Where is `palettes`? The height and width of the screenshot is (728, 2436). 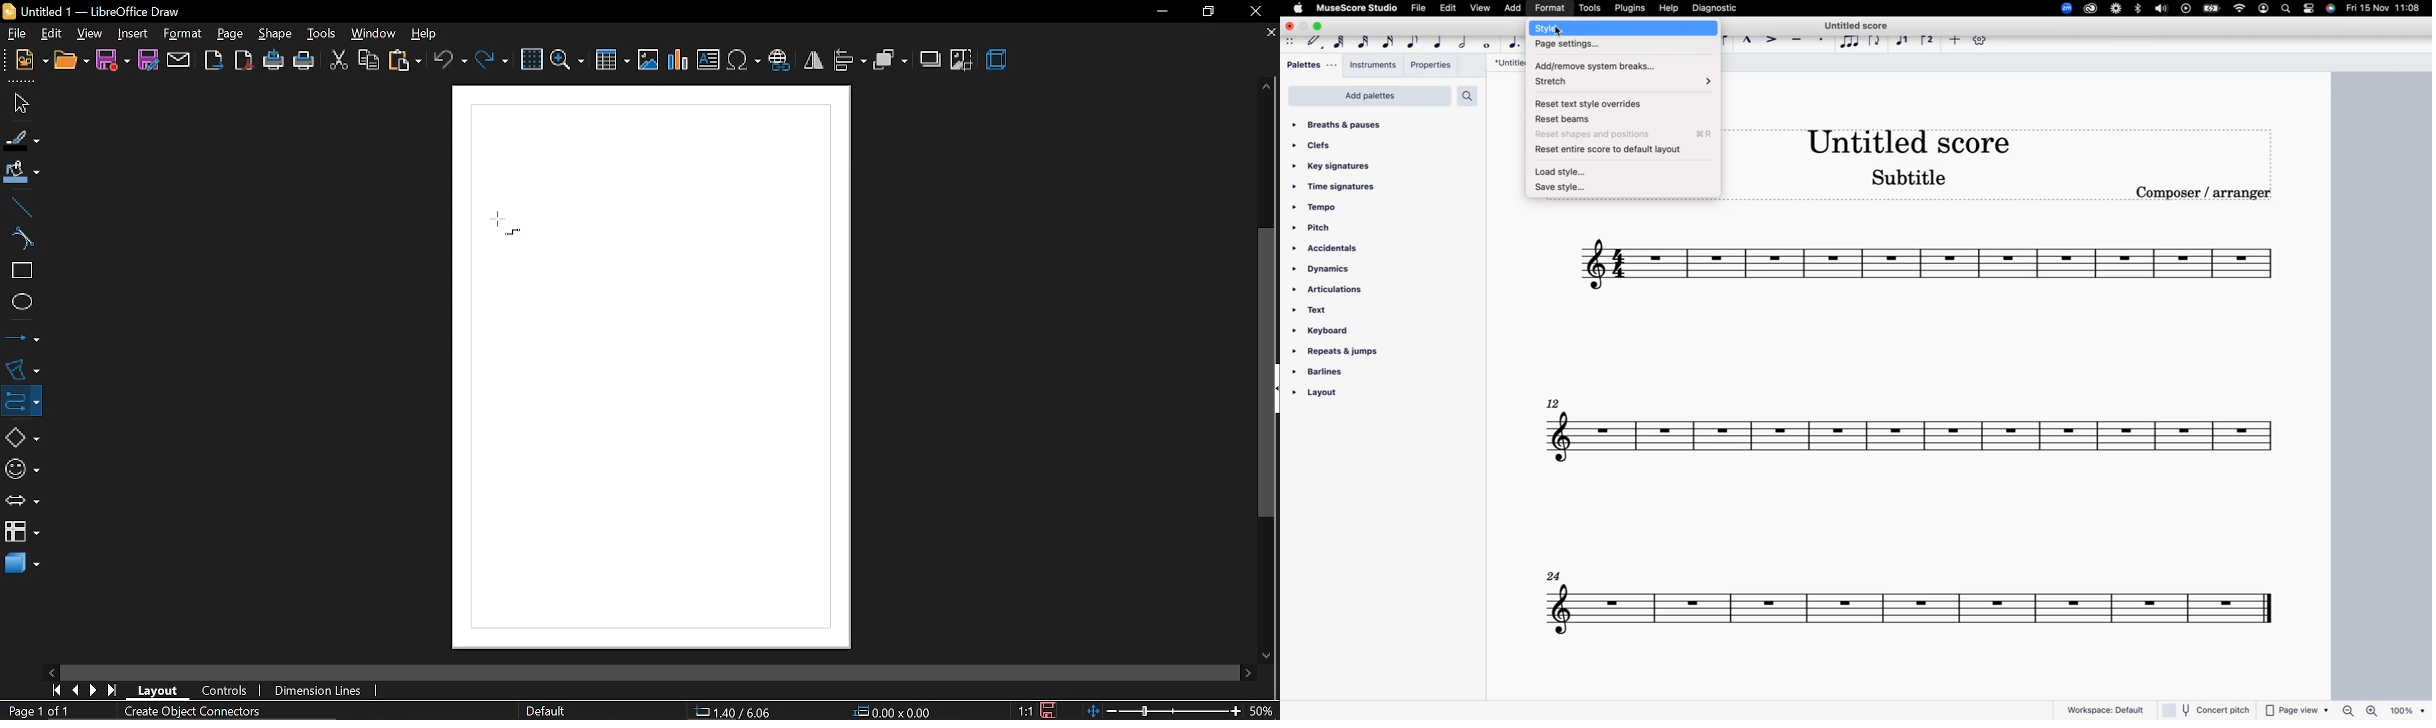 palettes is located at coordinates (1310, 66).